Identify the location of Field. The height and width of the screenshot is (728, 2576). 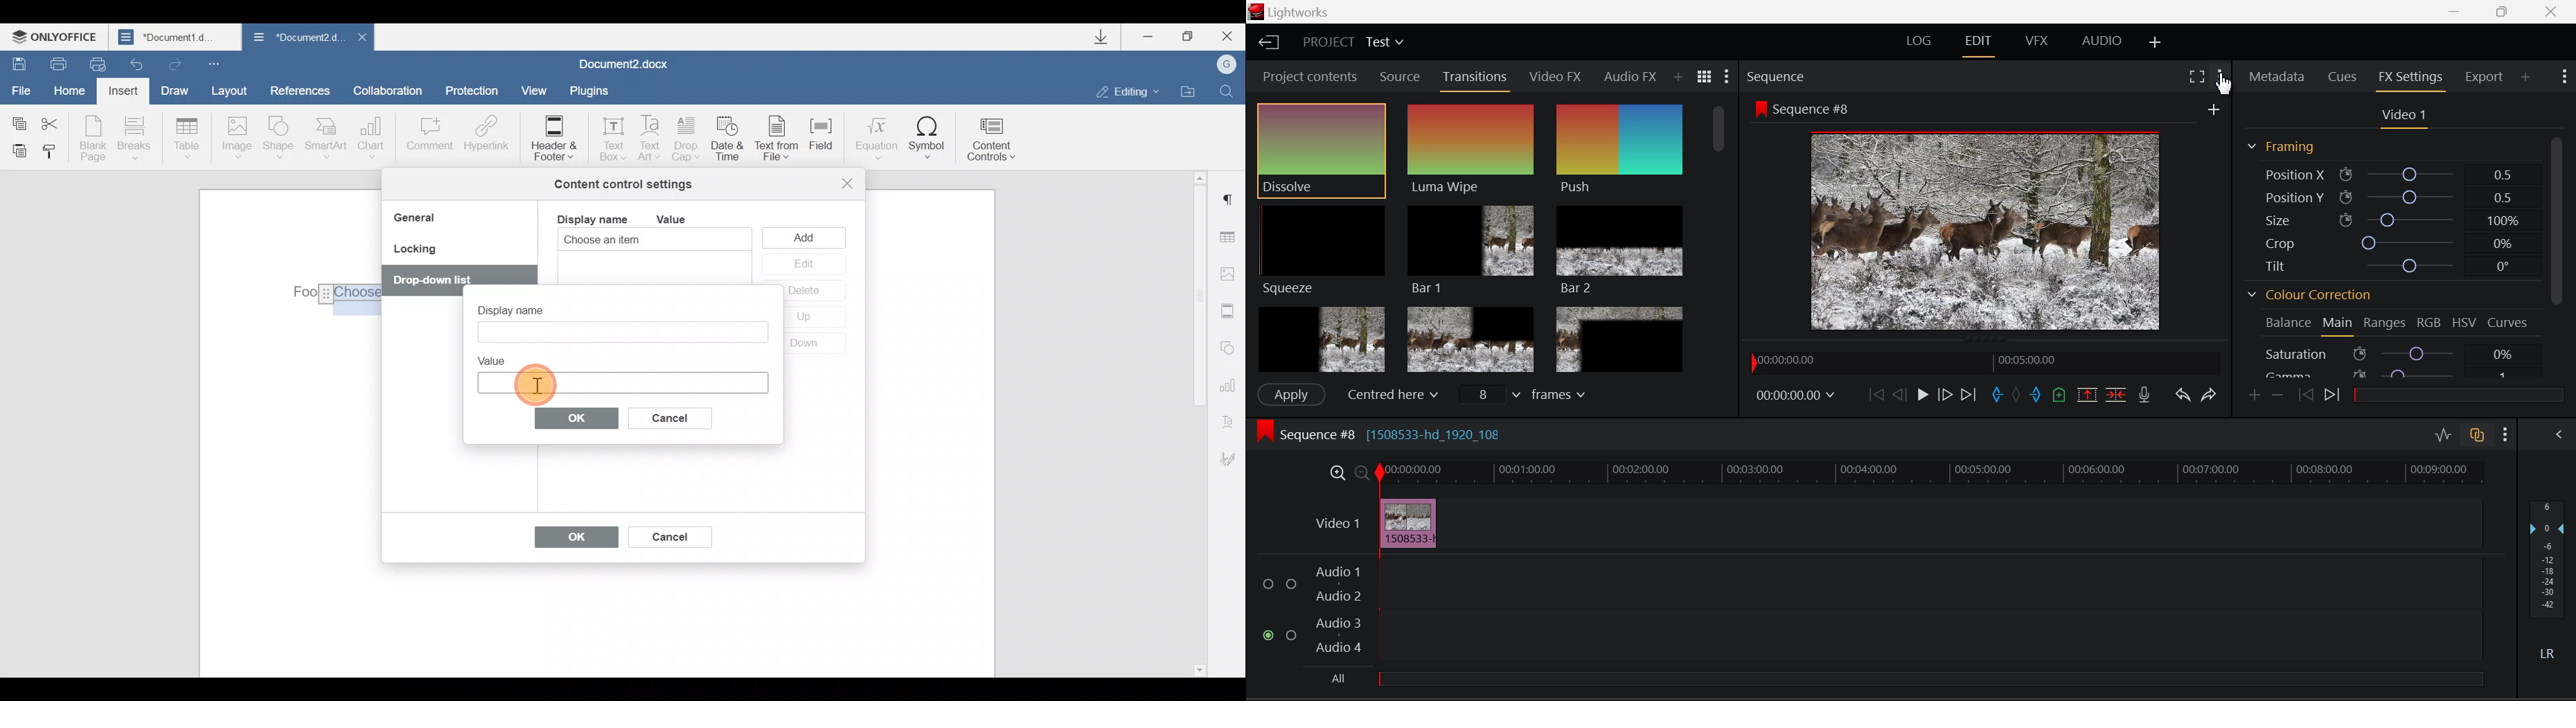
(827, 142).